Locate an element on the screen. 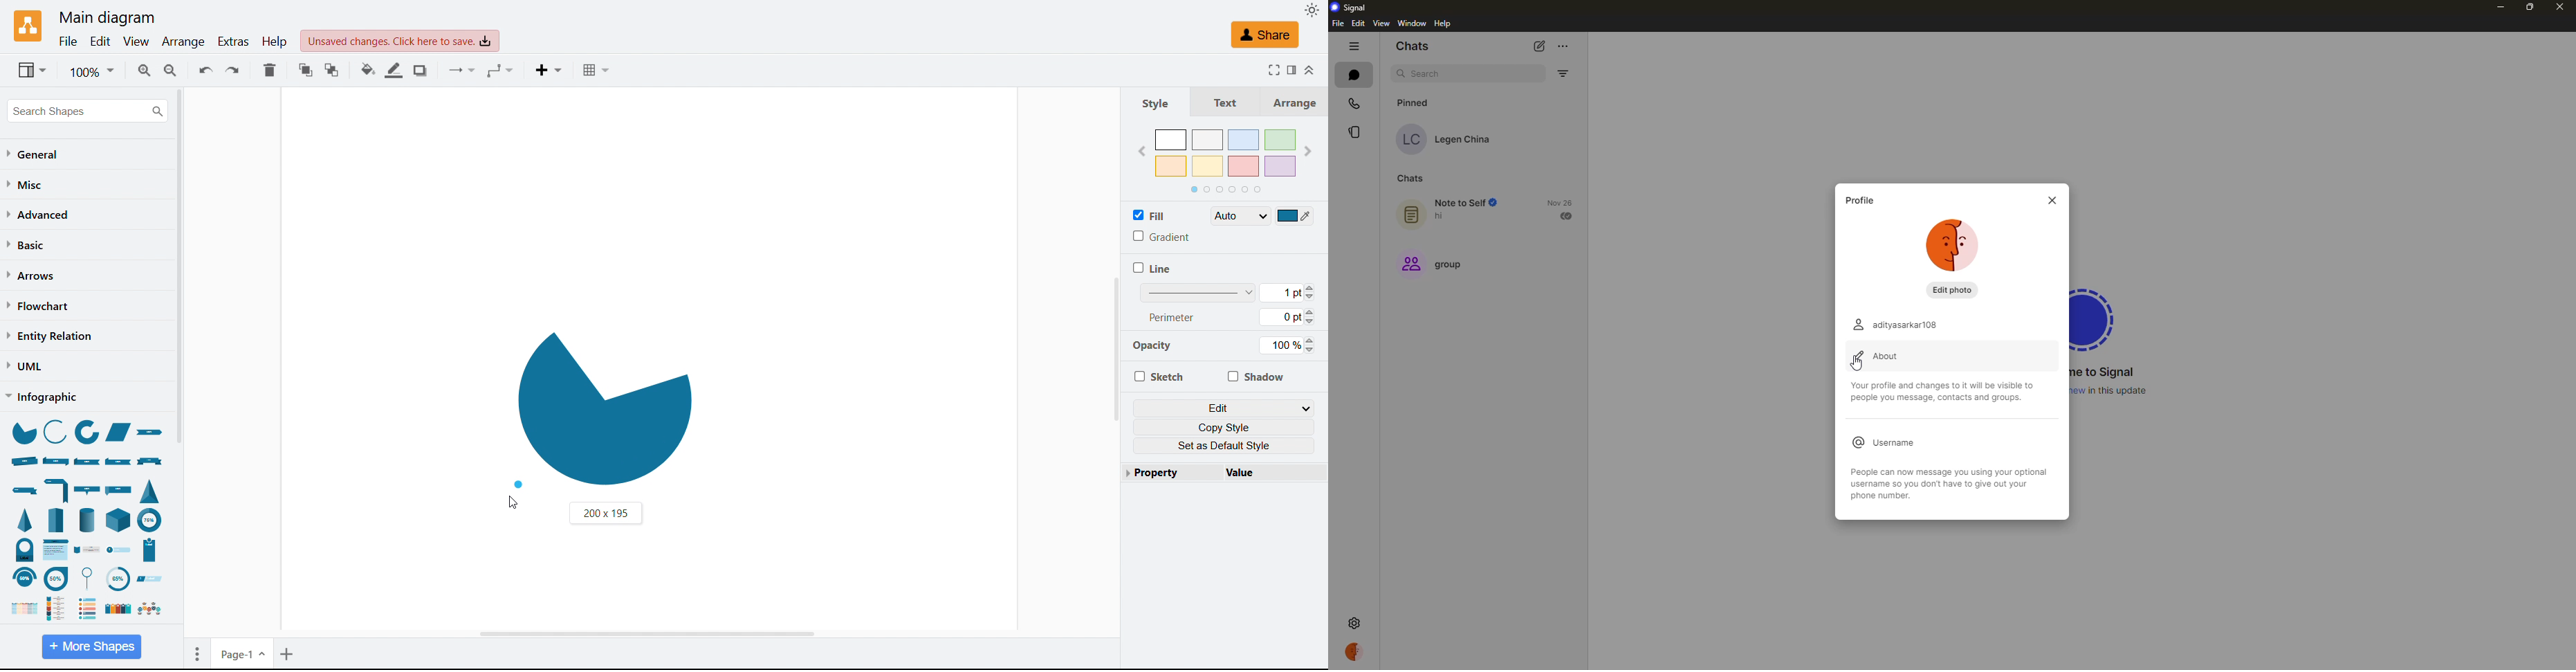  profile is located at coordinates (1406, 651).